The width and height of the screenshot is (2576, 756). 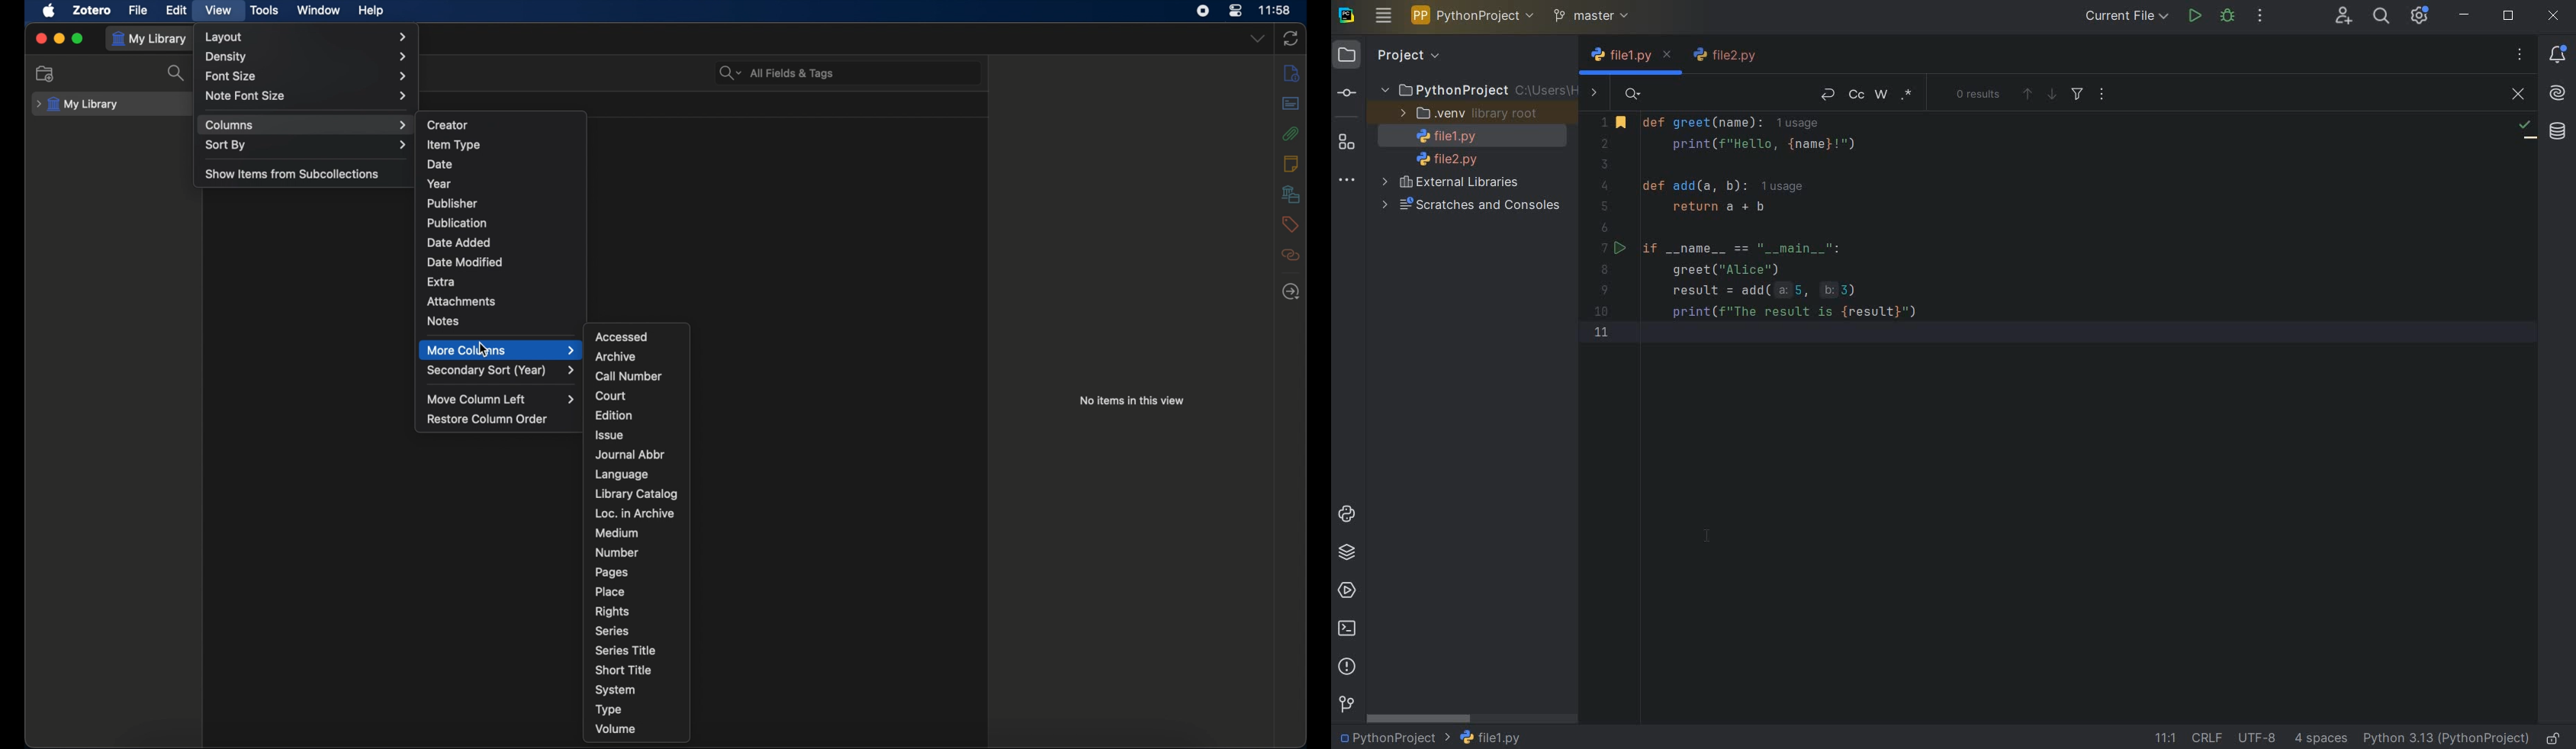 I want to click on restore column order, so click(x=488, y=420).